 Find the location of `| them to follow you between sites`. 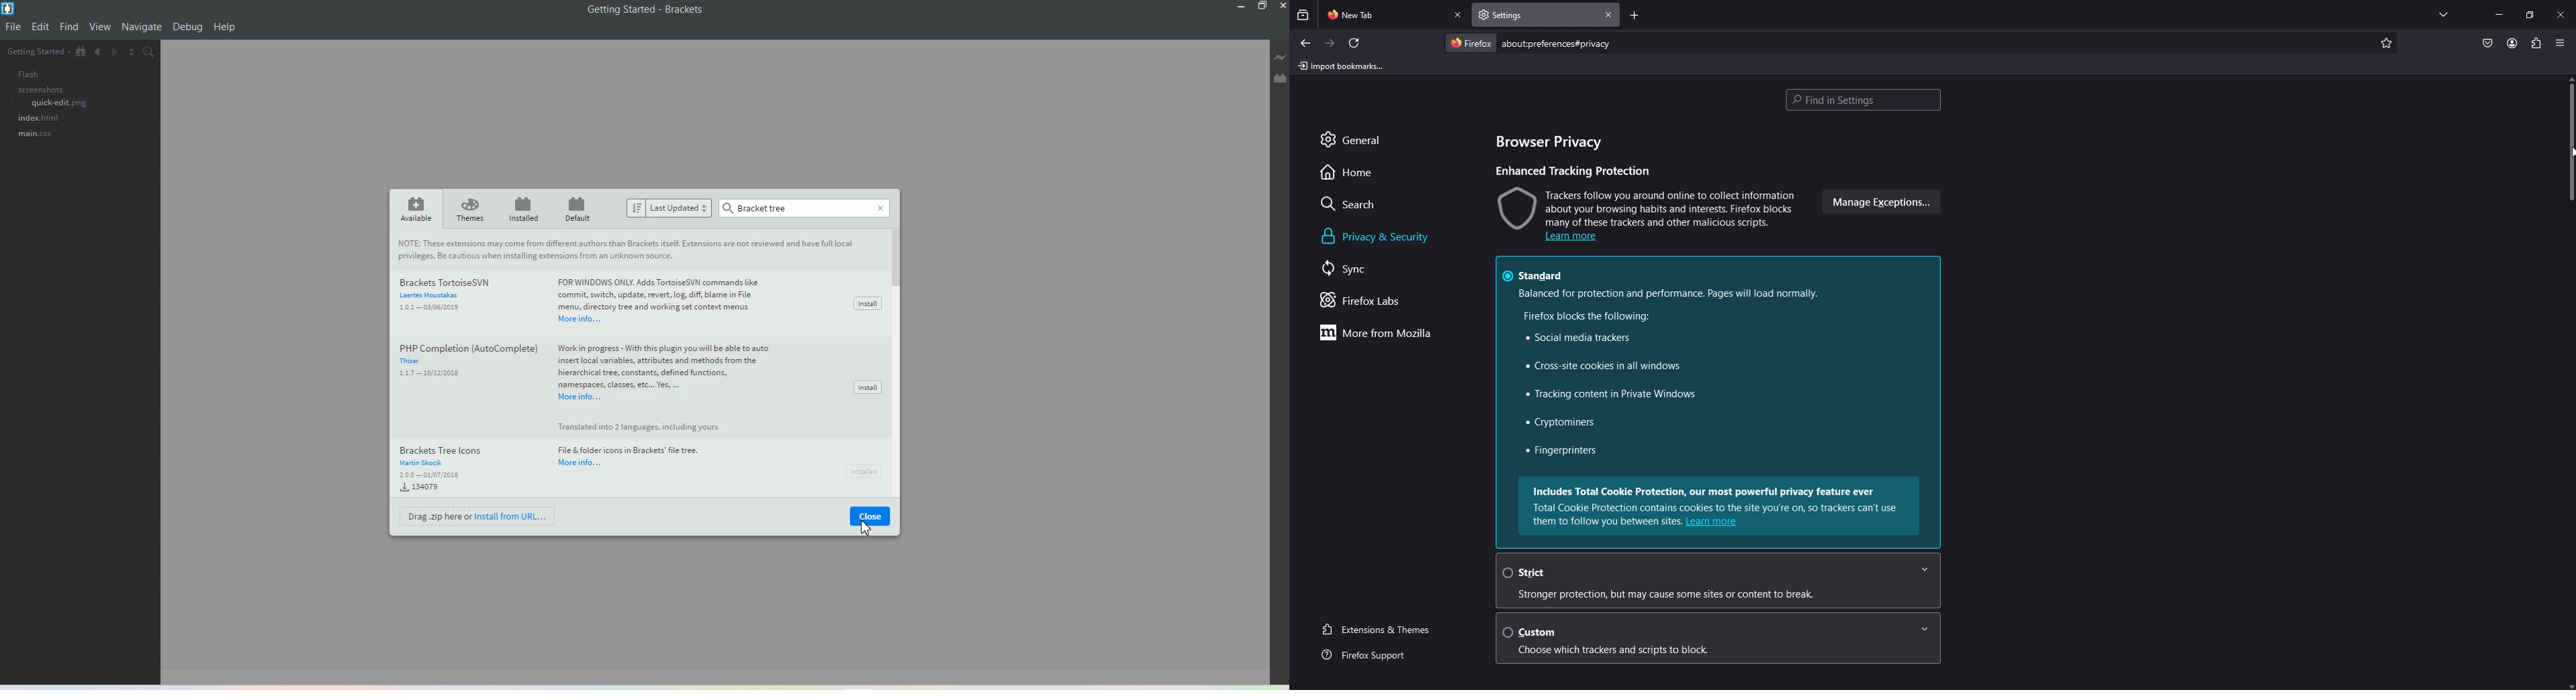

| them to follow you between sites is located at coordinates (1604, 522).